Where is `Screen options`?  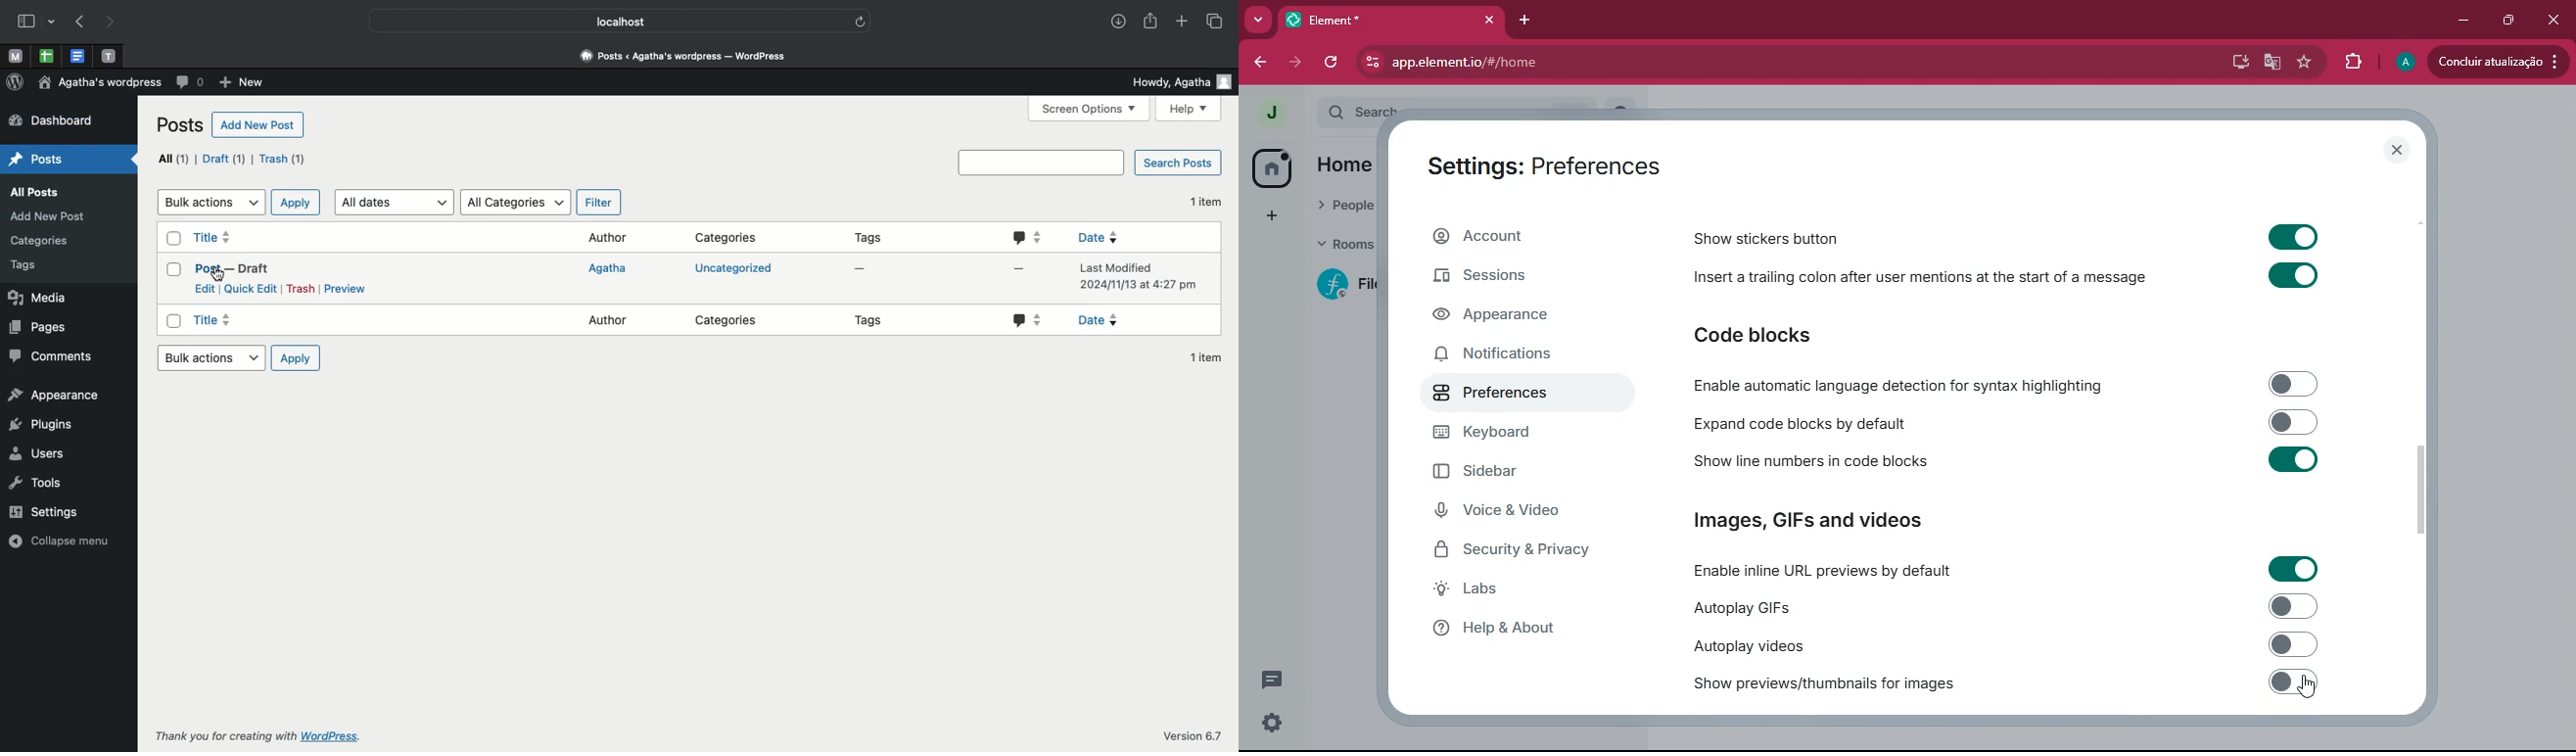
Screen options is located at coordinates (1091, 109).